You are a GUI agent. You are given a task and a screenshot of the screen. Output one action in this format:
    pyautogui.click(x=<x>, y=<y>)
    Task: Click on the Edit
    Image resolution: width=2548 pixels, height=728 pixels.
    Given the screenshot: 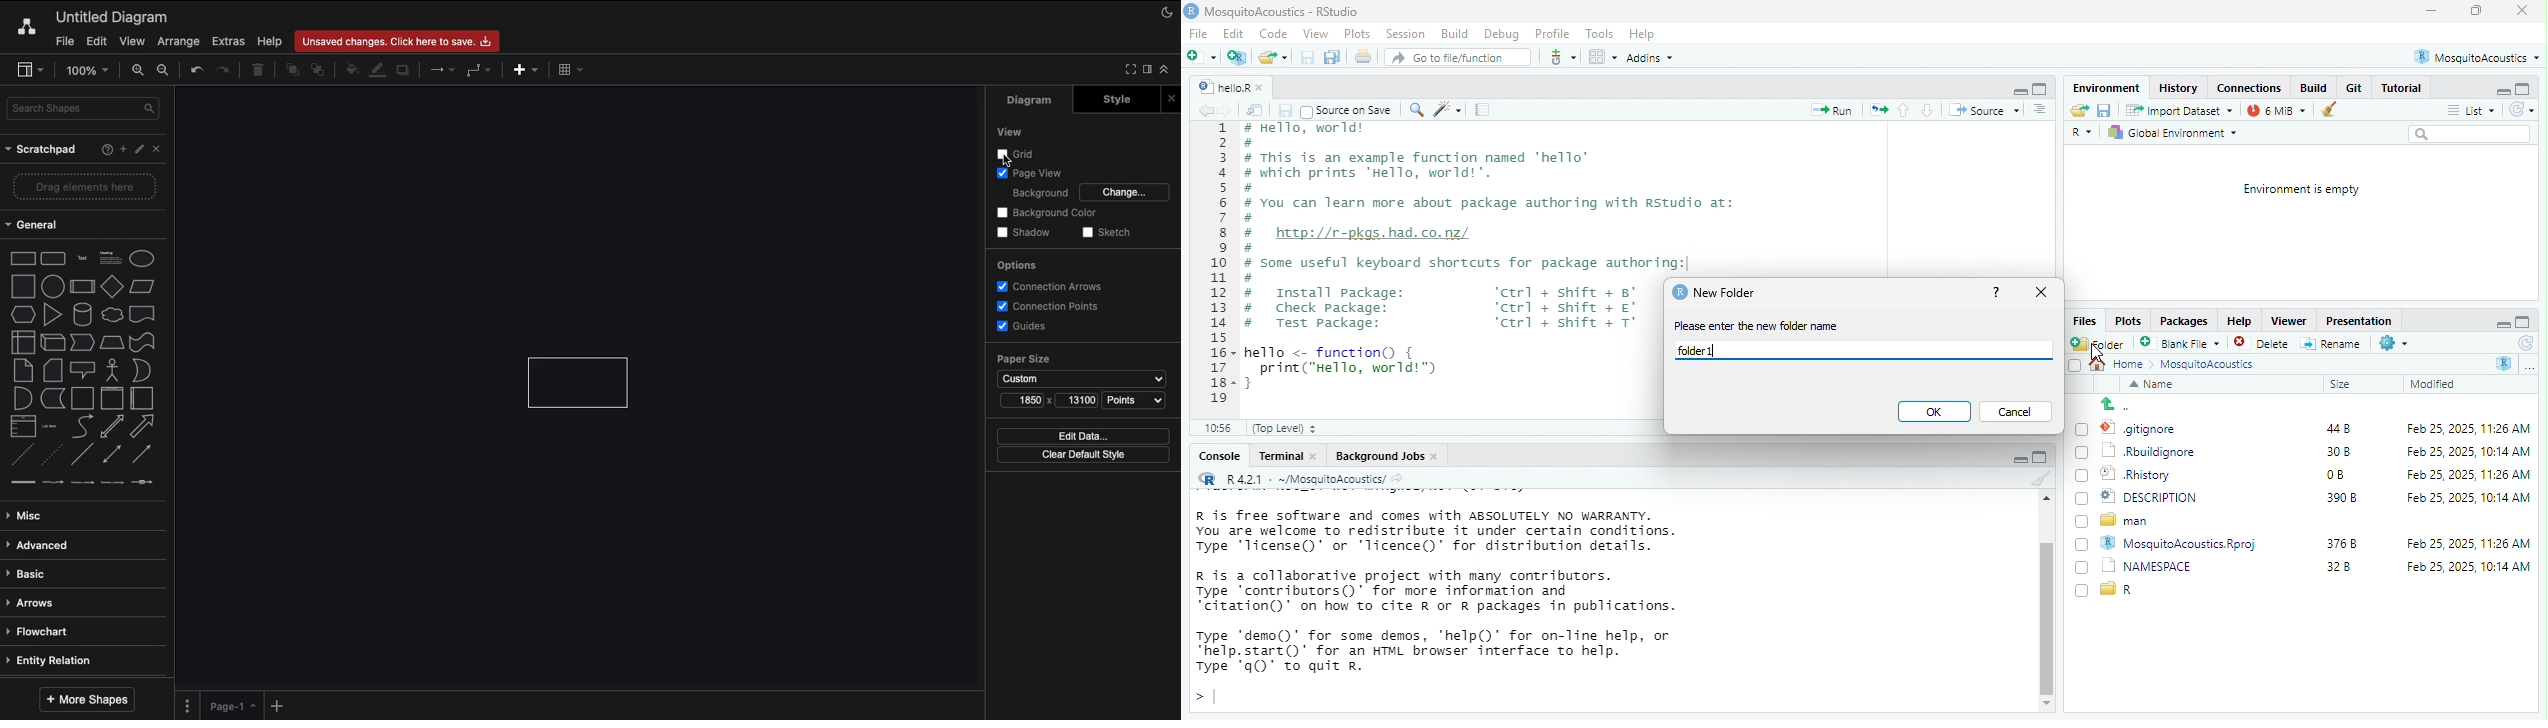 What is the action you would take?
    pyautogui.click(x=96, y=41)
    